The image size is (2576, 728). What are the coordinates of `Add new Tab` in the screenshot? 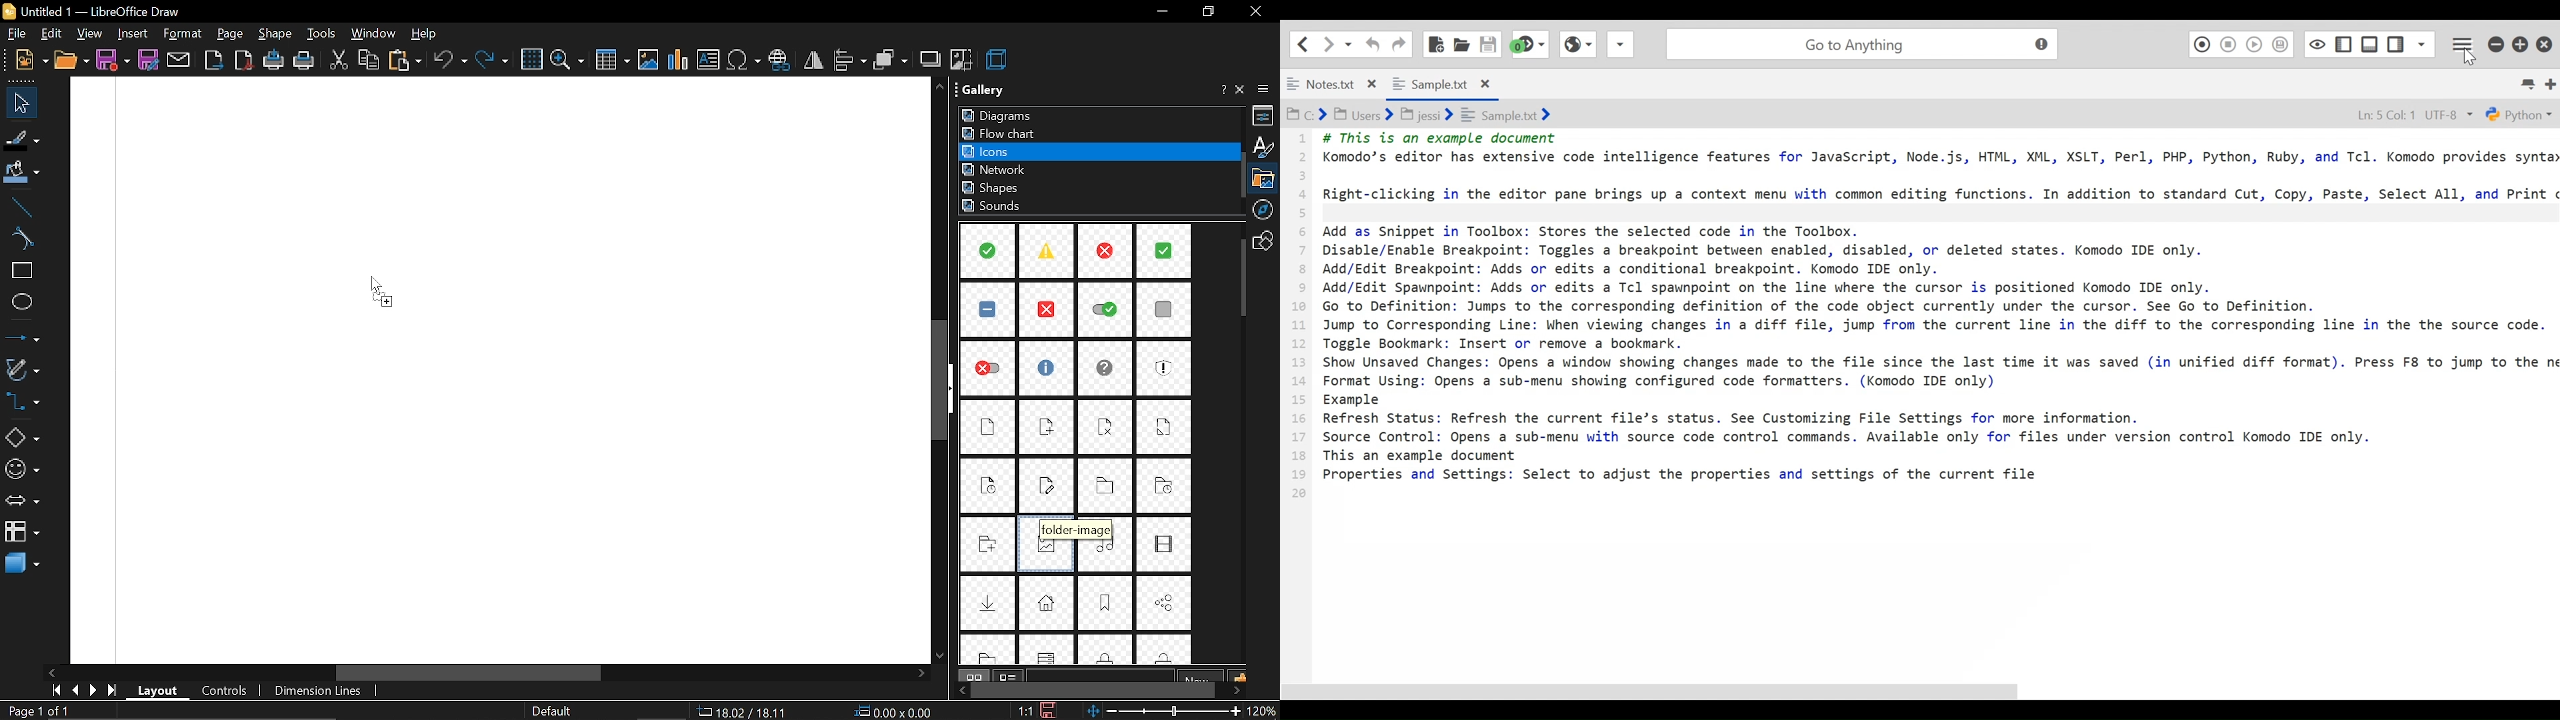 It's located at (2552, 82).